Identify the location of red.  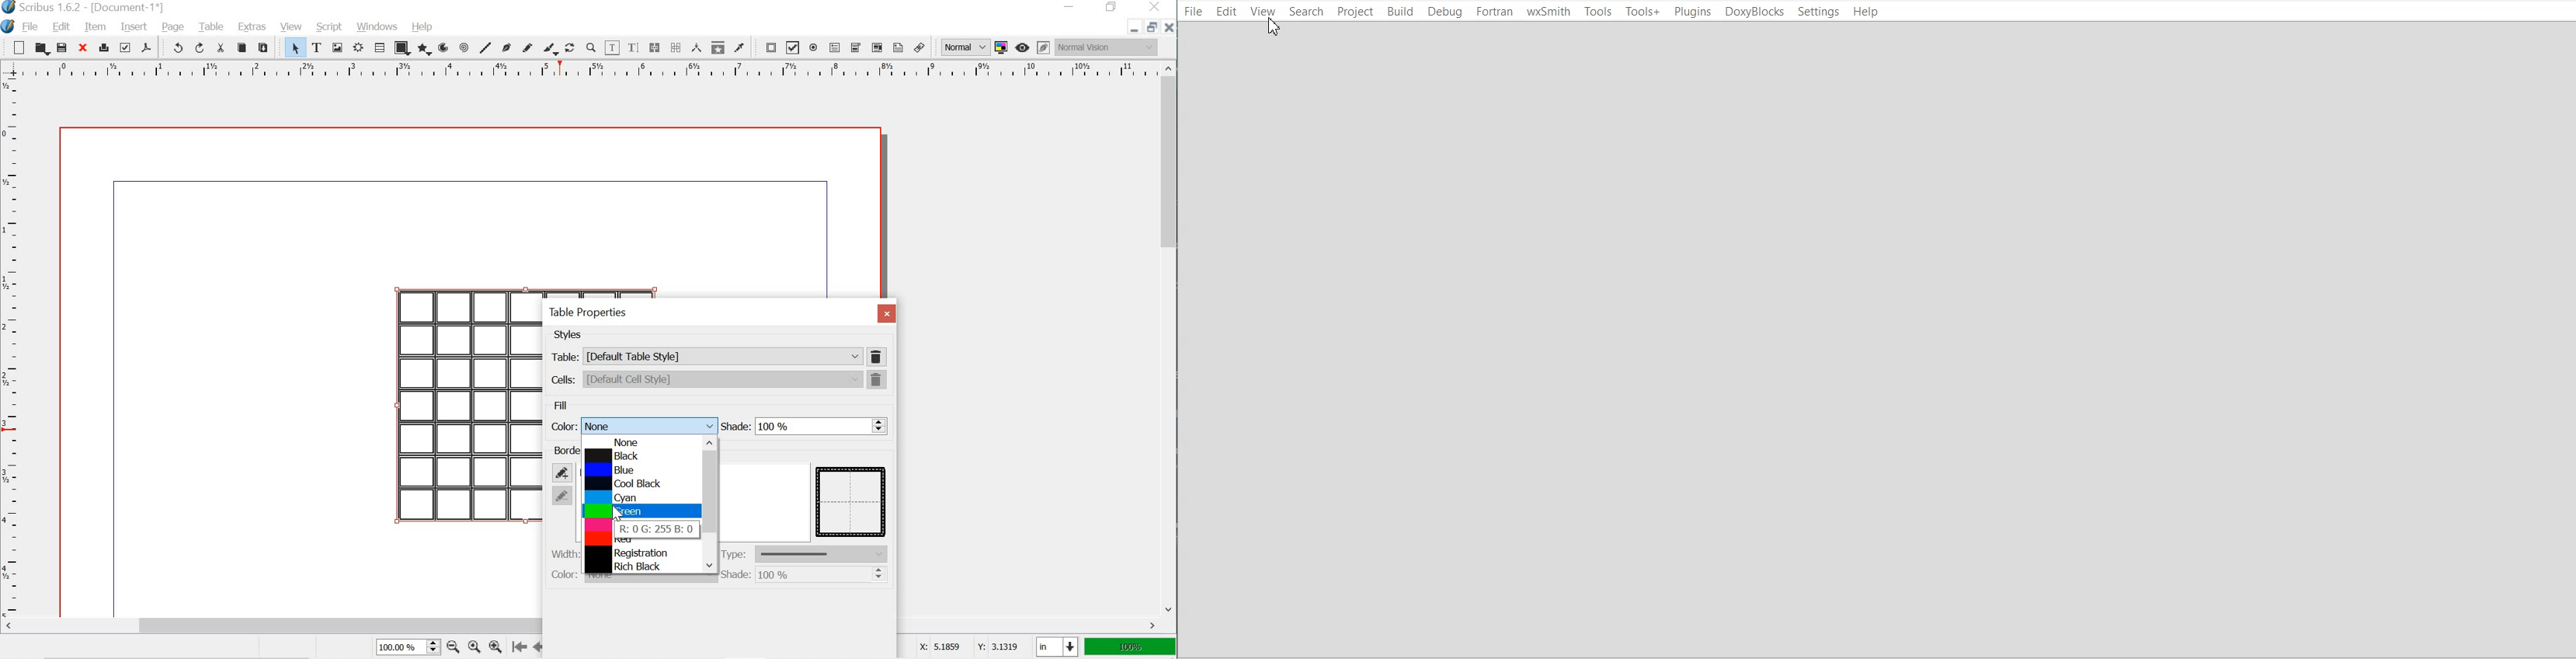
(610, 541).